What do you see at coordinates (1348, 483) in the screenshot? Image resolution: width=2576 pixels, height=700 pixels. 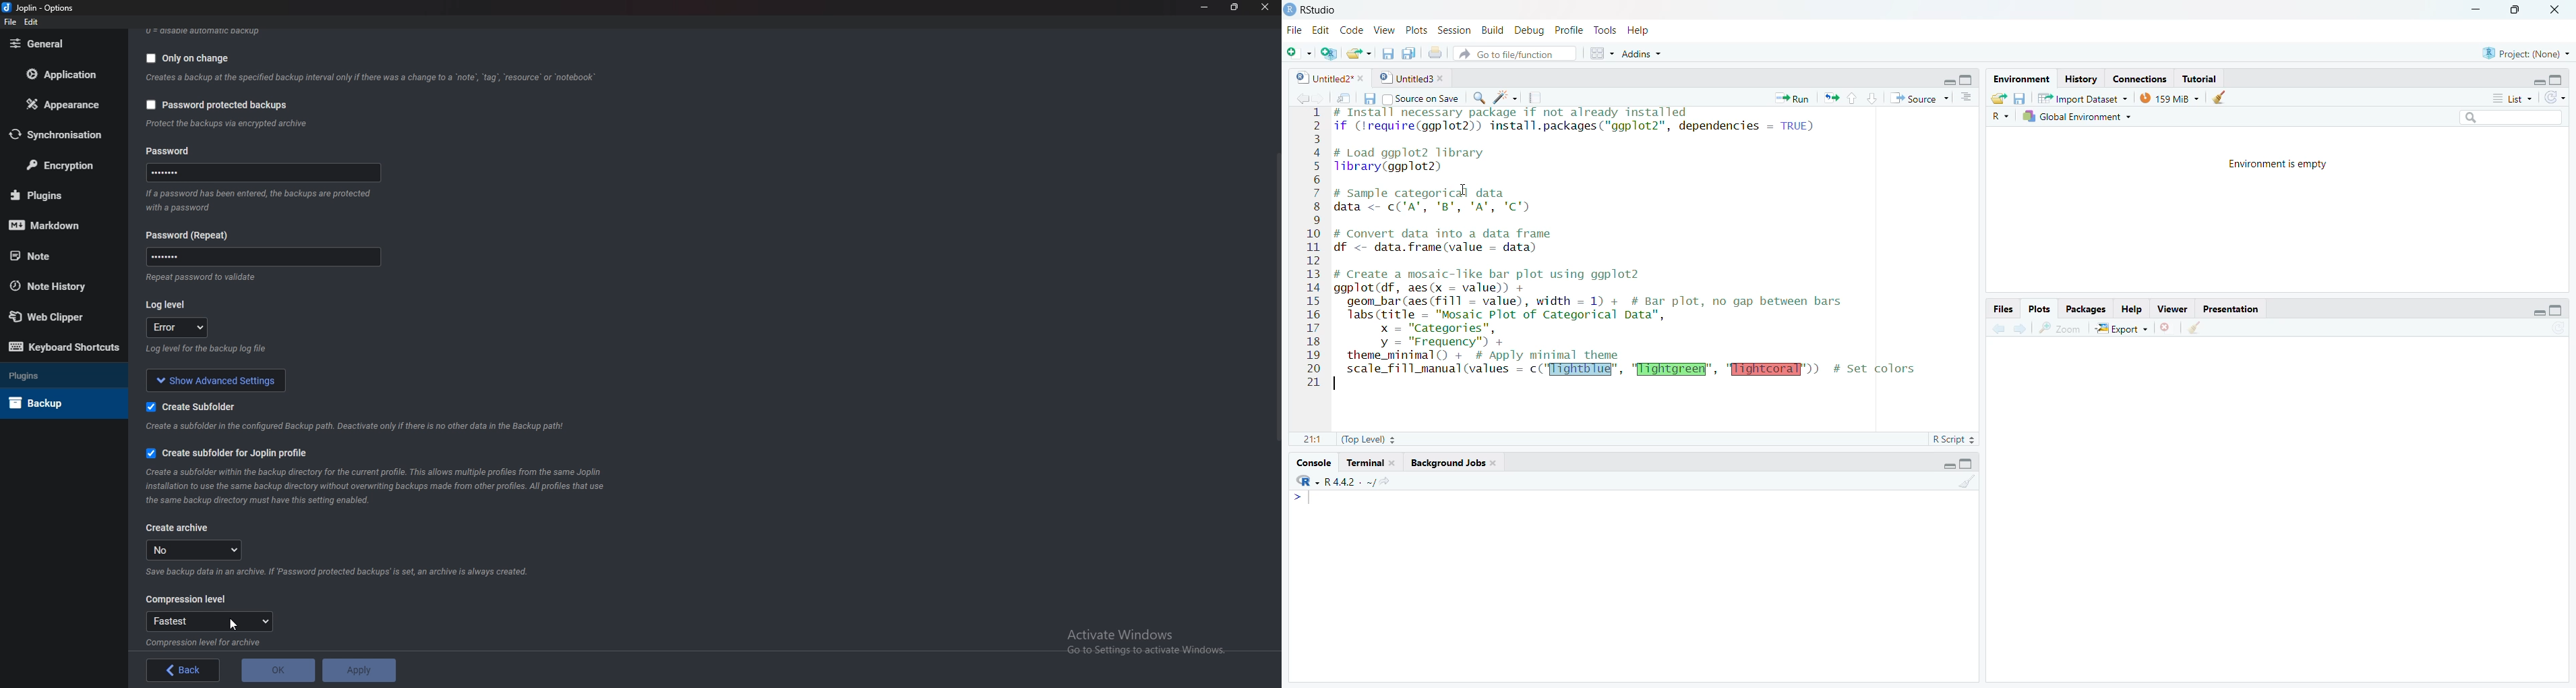 I see `R 4.2.2 . ~ /` at bounding box center [1348, 483].